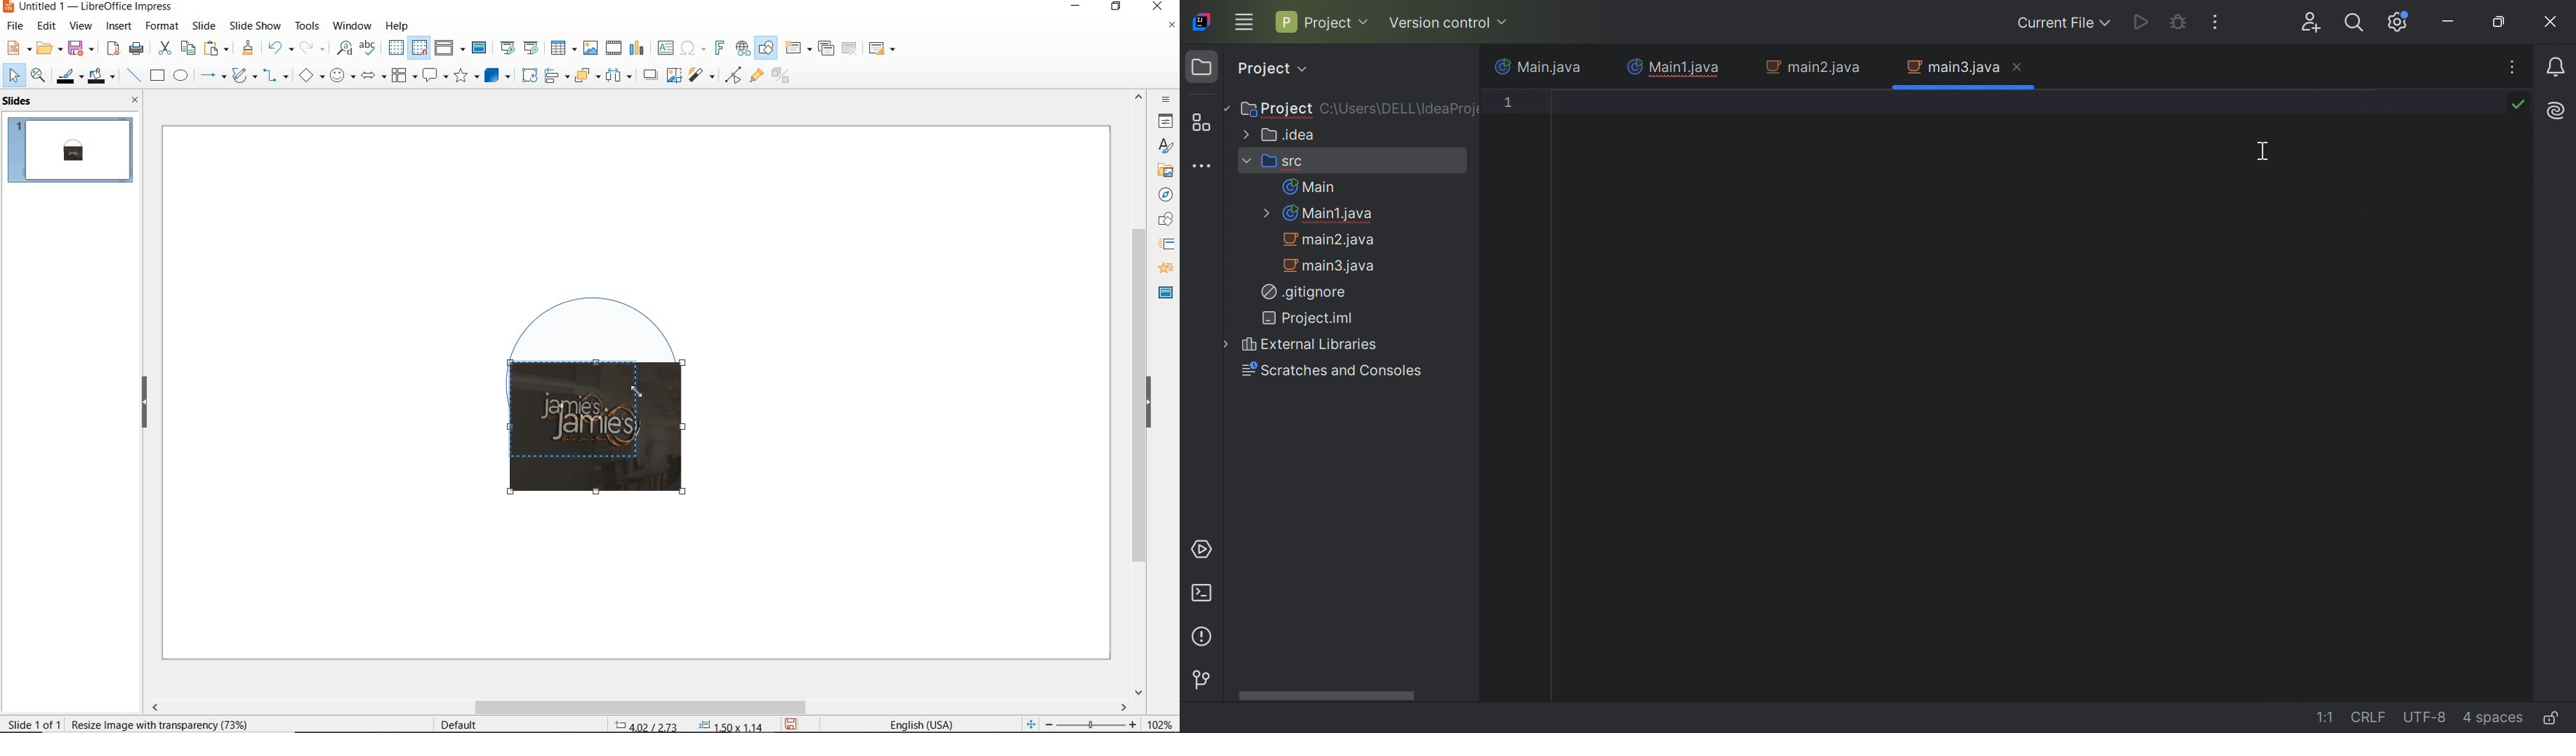 The height and width of the screenshot is (756, 2576). I want to click on view, so click(81, 26).